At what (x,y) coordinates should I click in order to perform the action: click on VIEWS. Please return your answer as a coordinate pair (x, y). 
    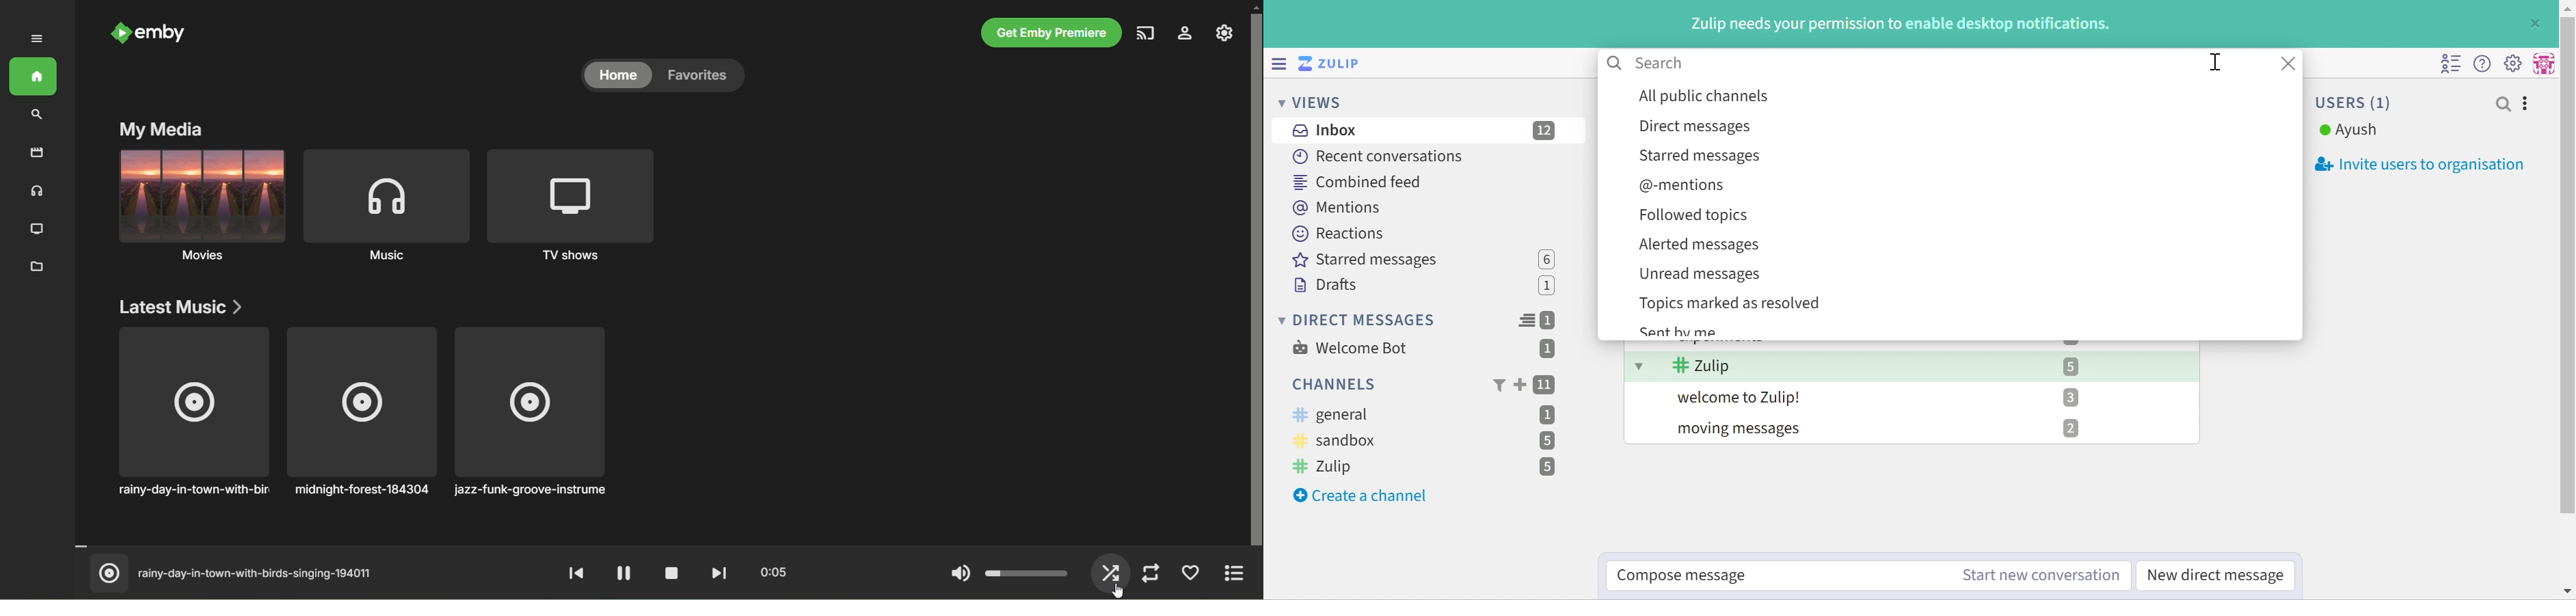
    Looking at the image, I should click on (1313, 104).